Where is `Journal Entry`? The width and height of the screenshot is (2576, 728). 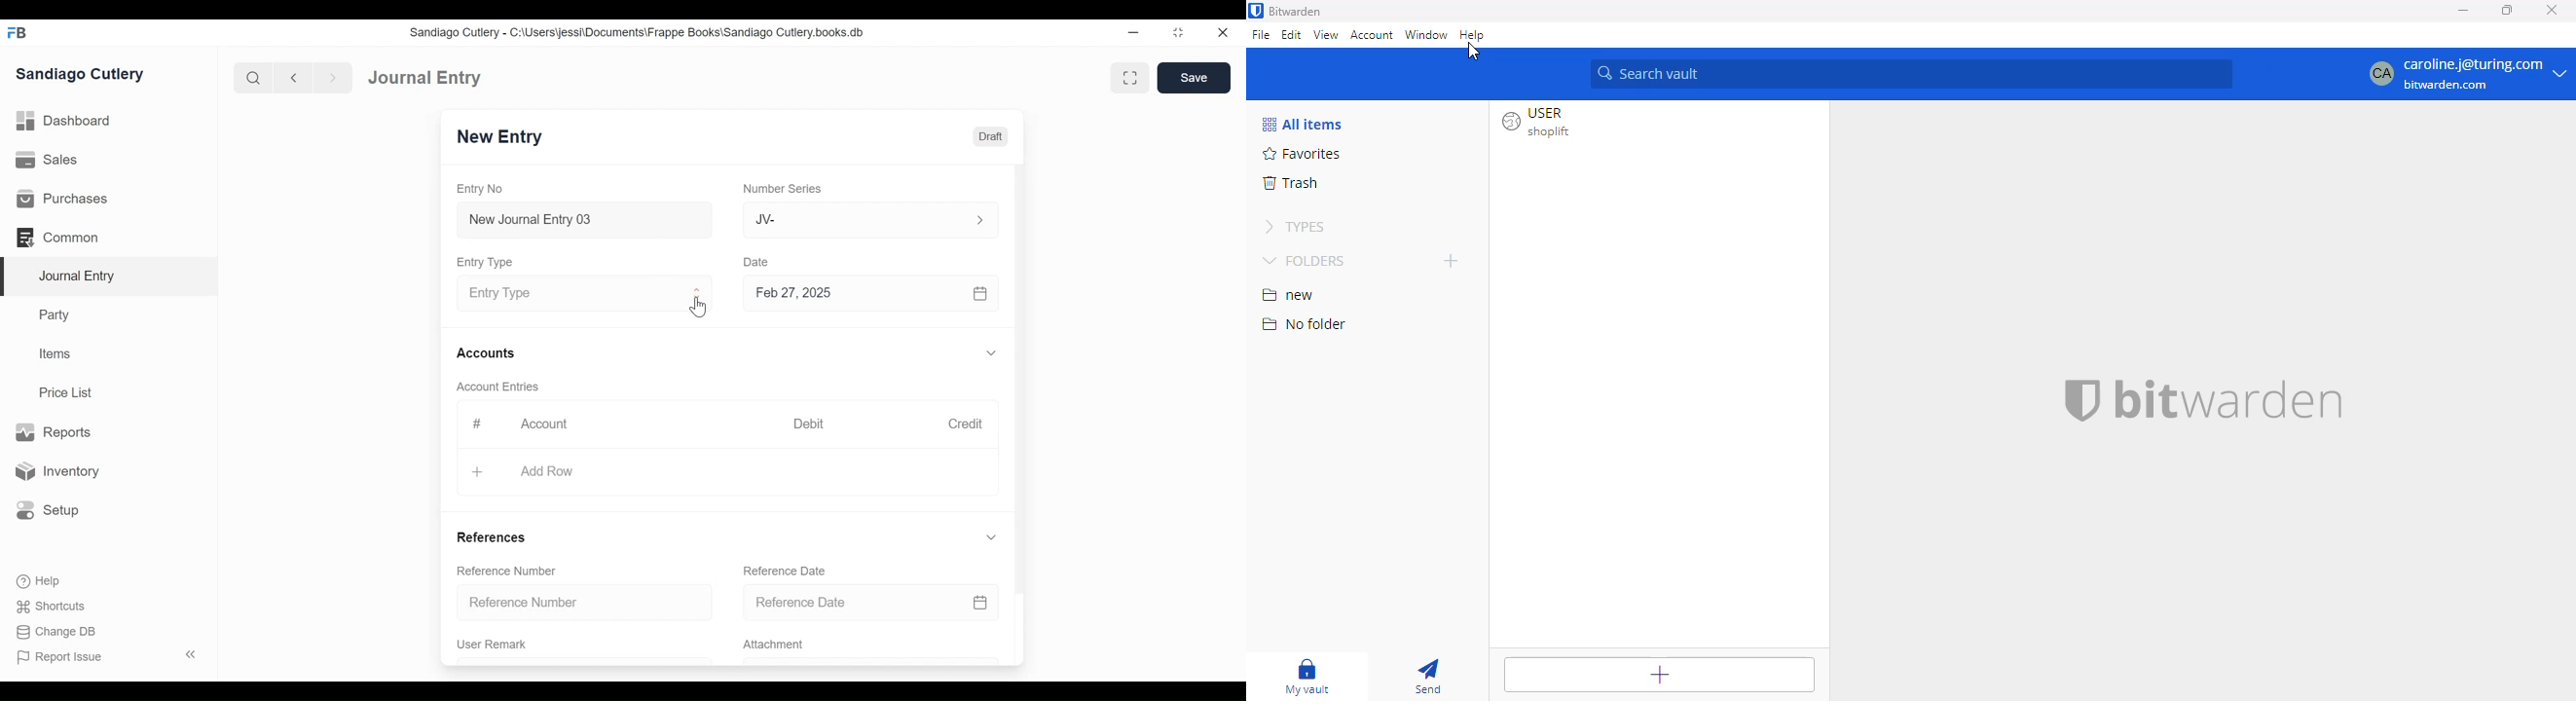
Journal Entry is located at coordinates (106, 277).